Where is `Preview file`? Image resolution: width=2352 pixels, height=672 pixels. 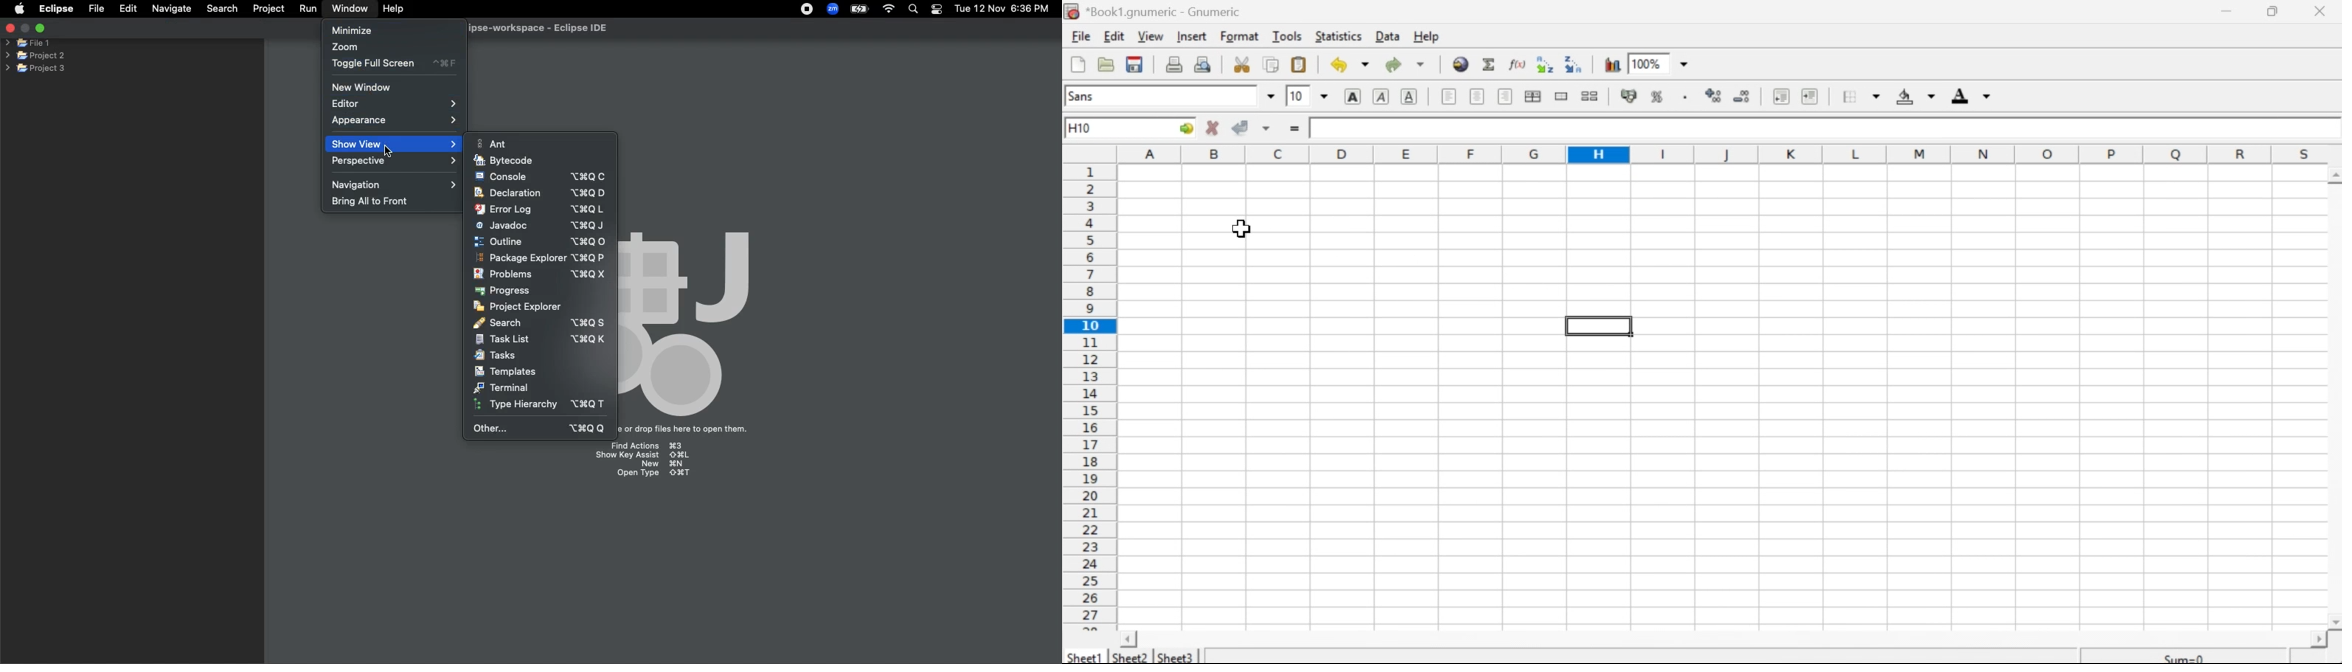
Preview file is located at coordinates (1204, 63).